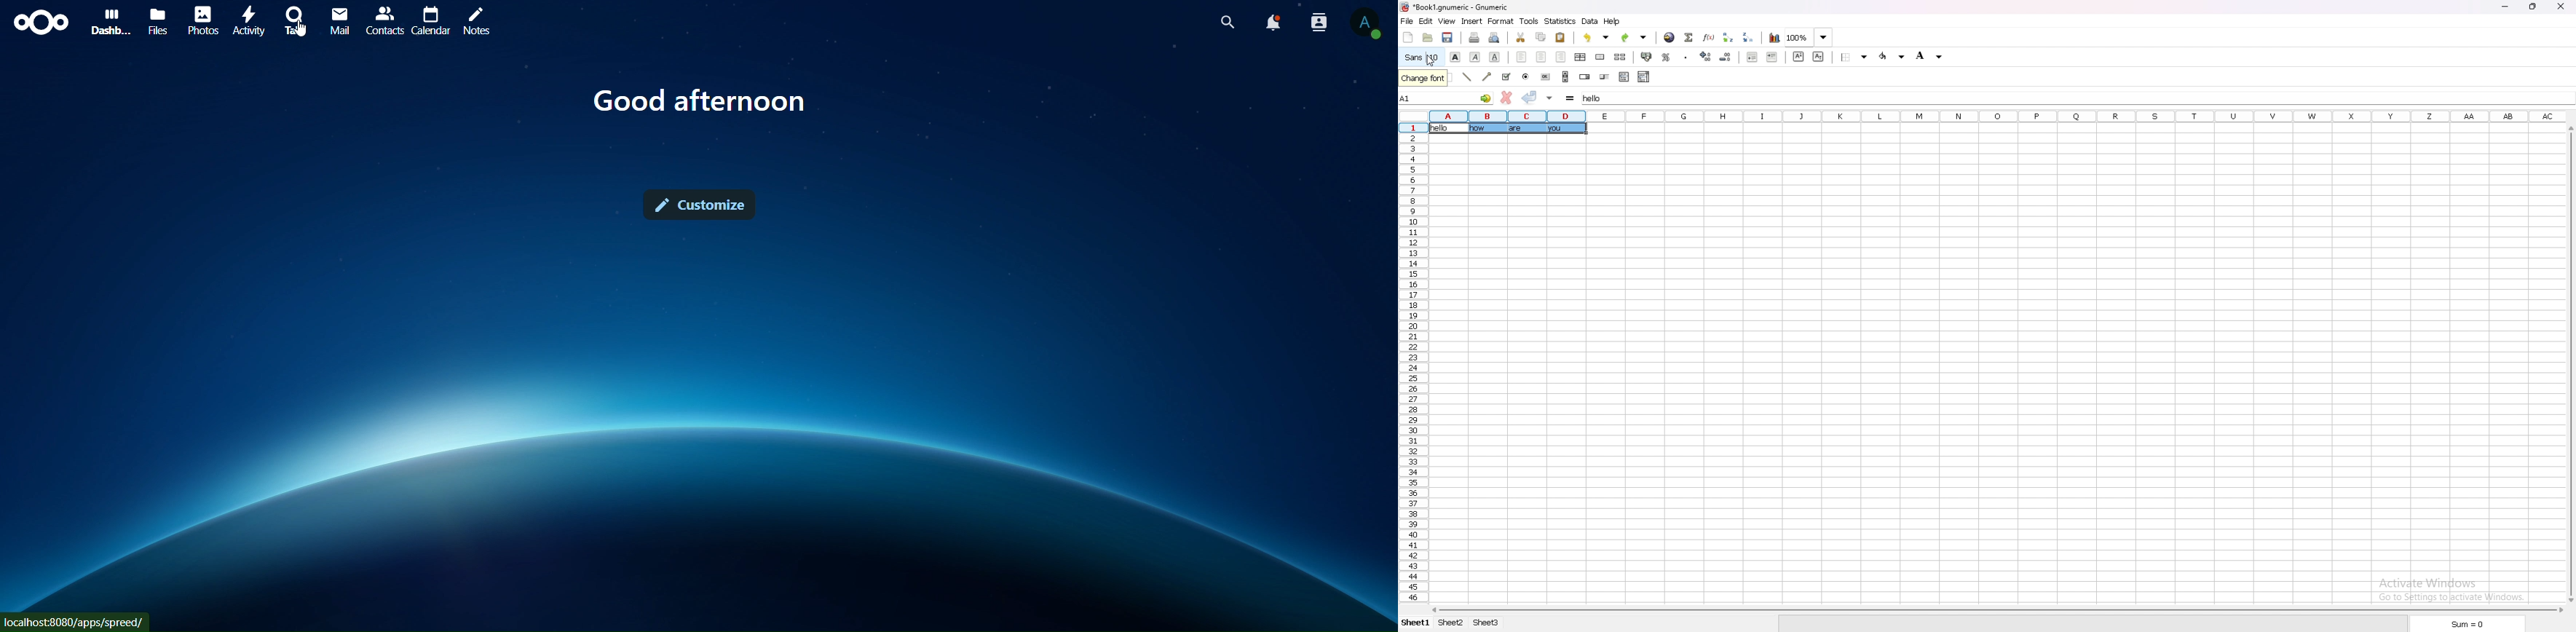 The image size is (2576, 644). Describe the element at coordinates (1529, 21) in the screenshot. I see `tools` at that location.